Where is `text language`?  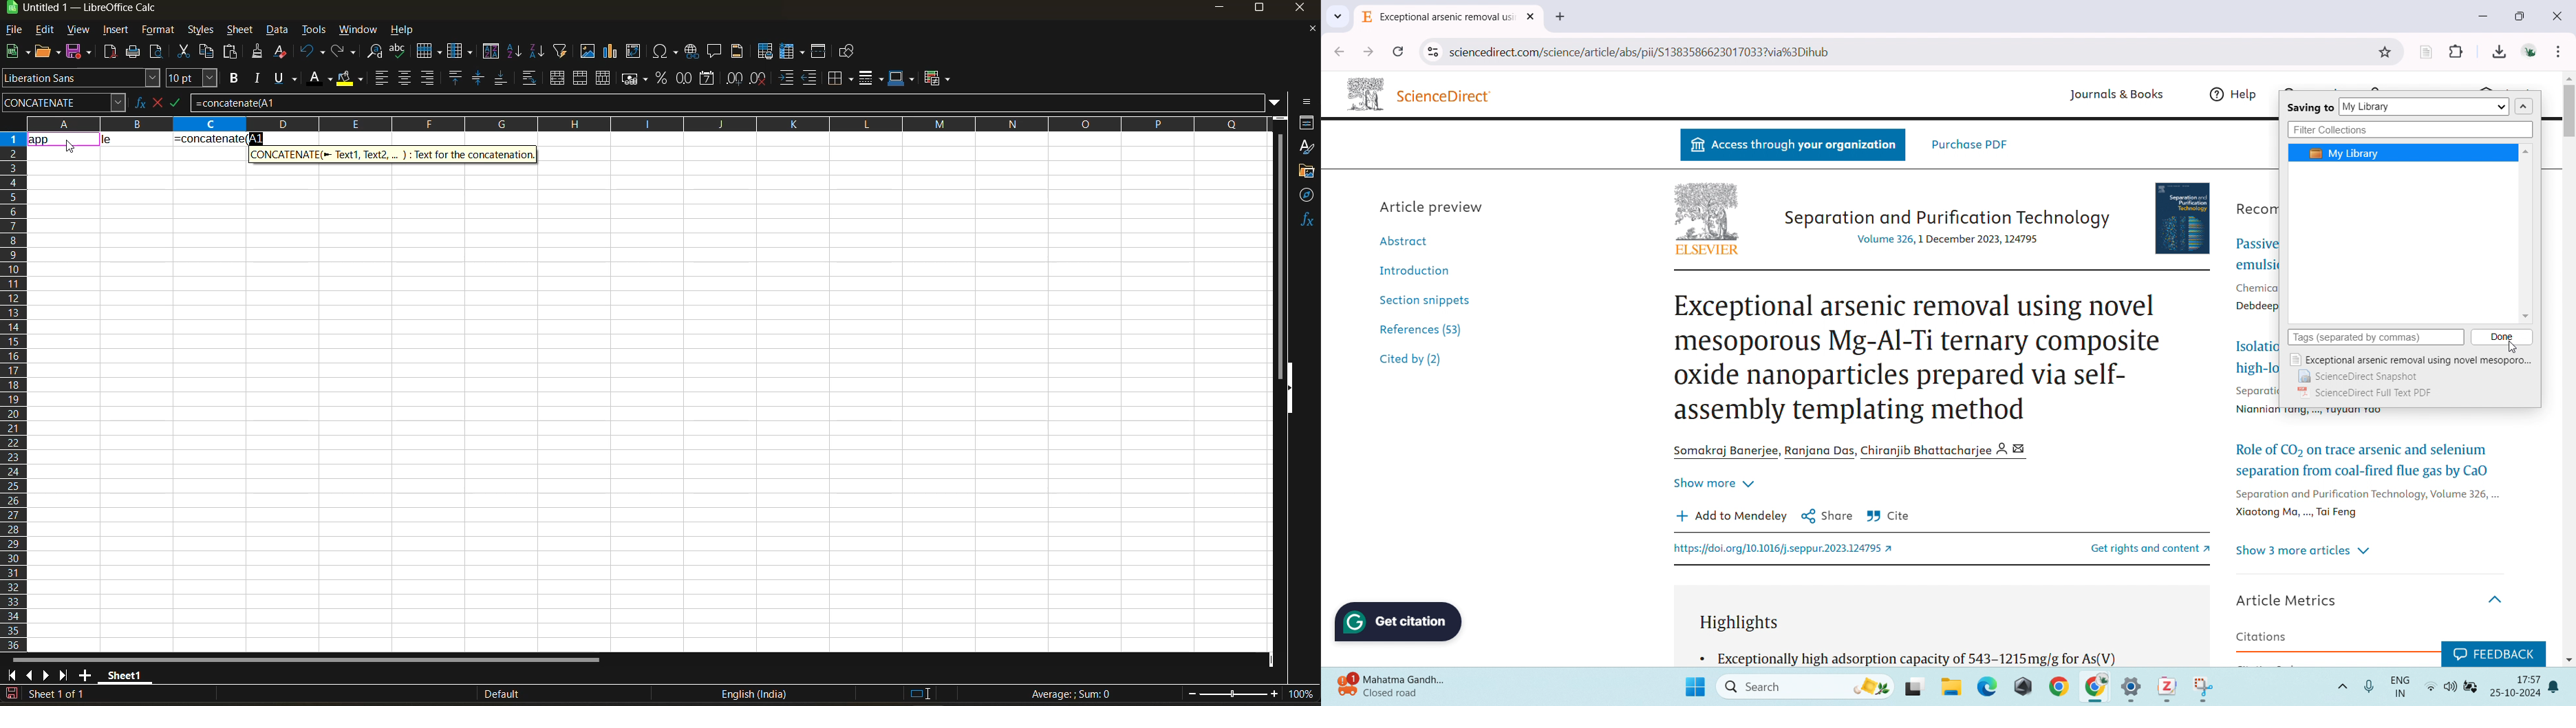
text language is located at coordinates (753, 694).